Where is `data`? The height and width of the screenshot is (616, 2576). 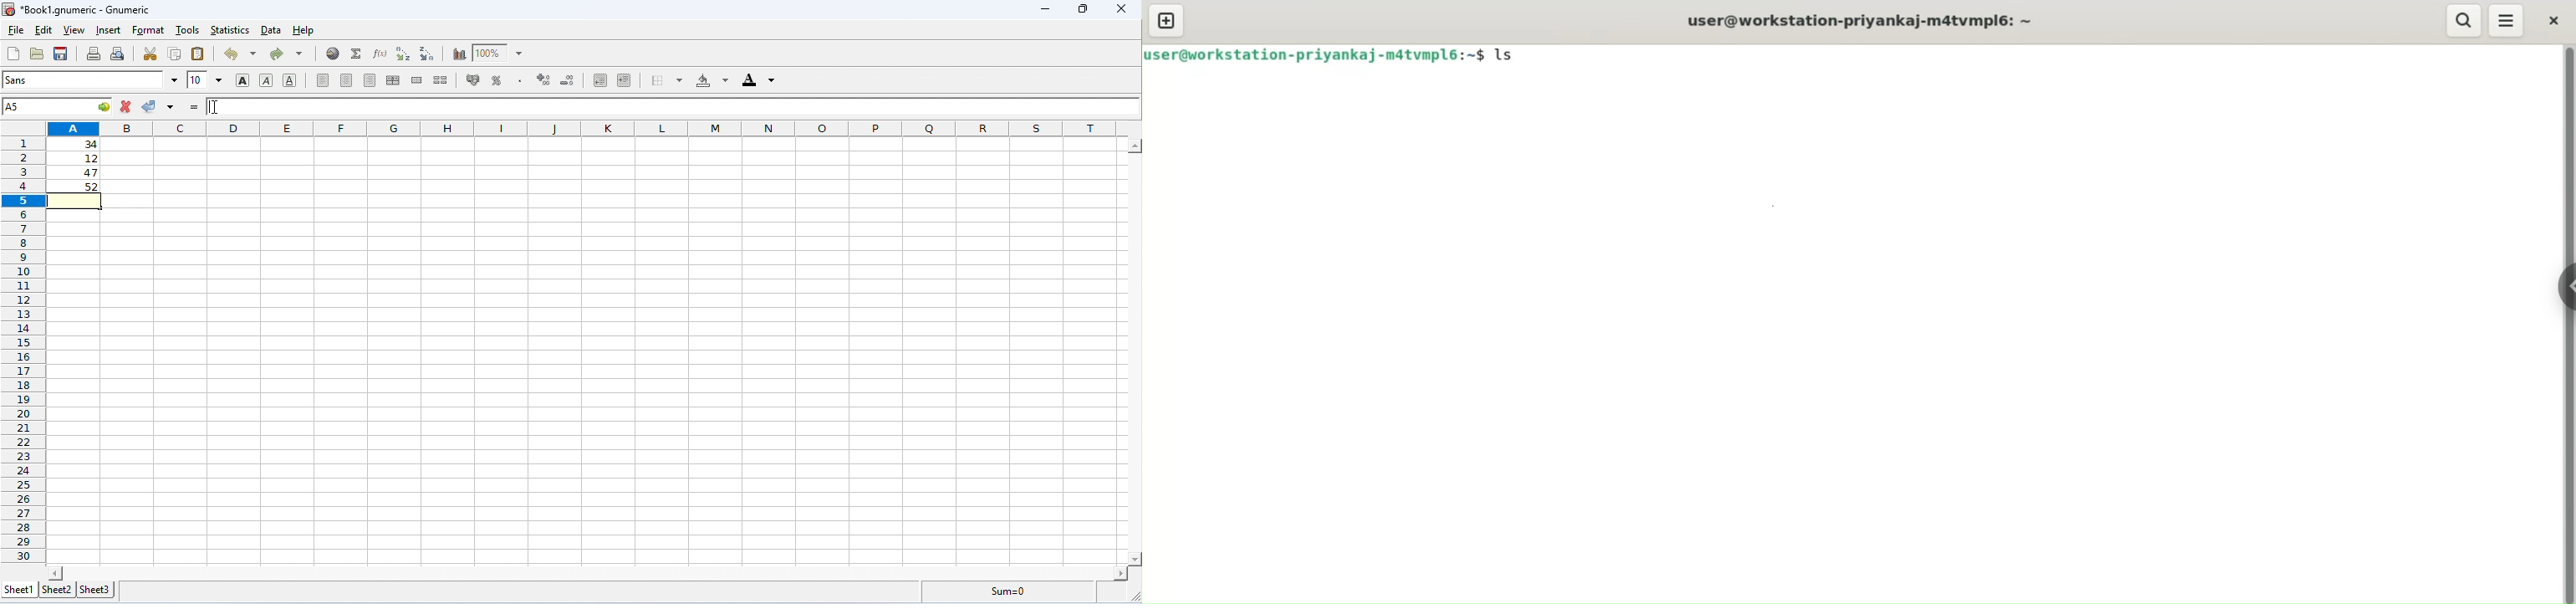 data is located at coordinates (273, 30).